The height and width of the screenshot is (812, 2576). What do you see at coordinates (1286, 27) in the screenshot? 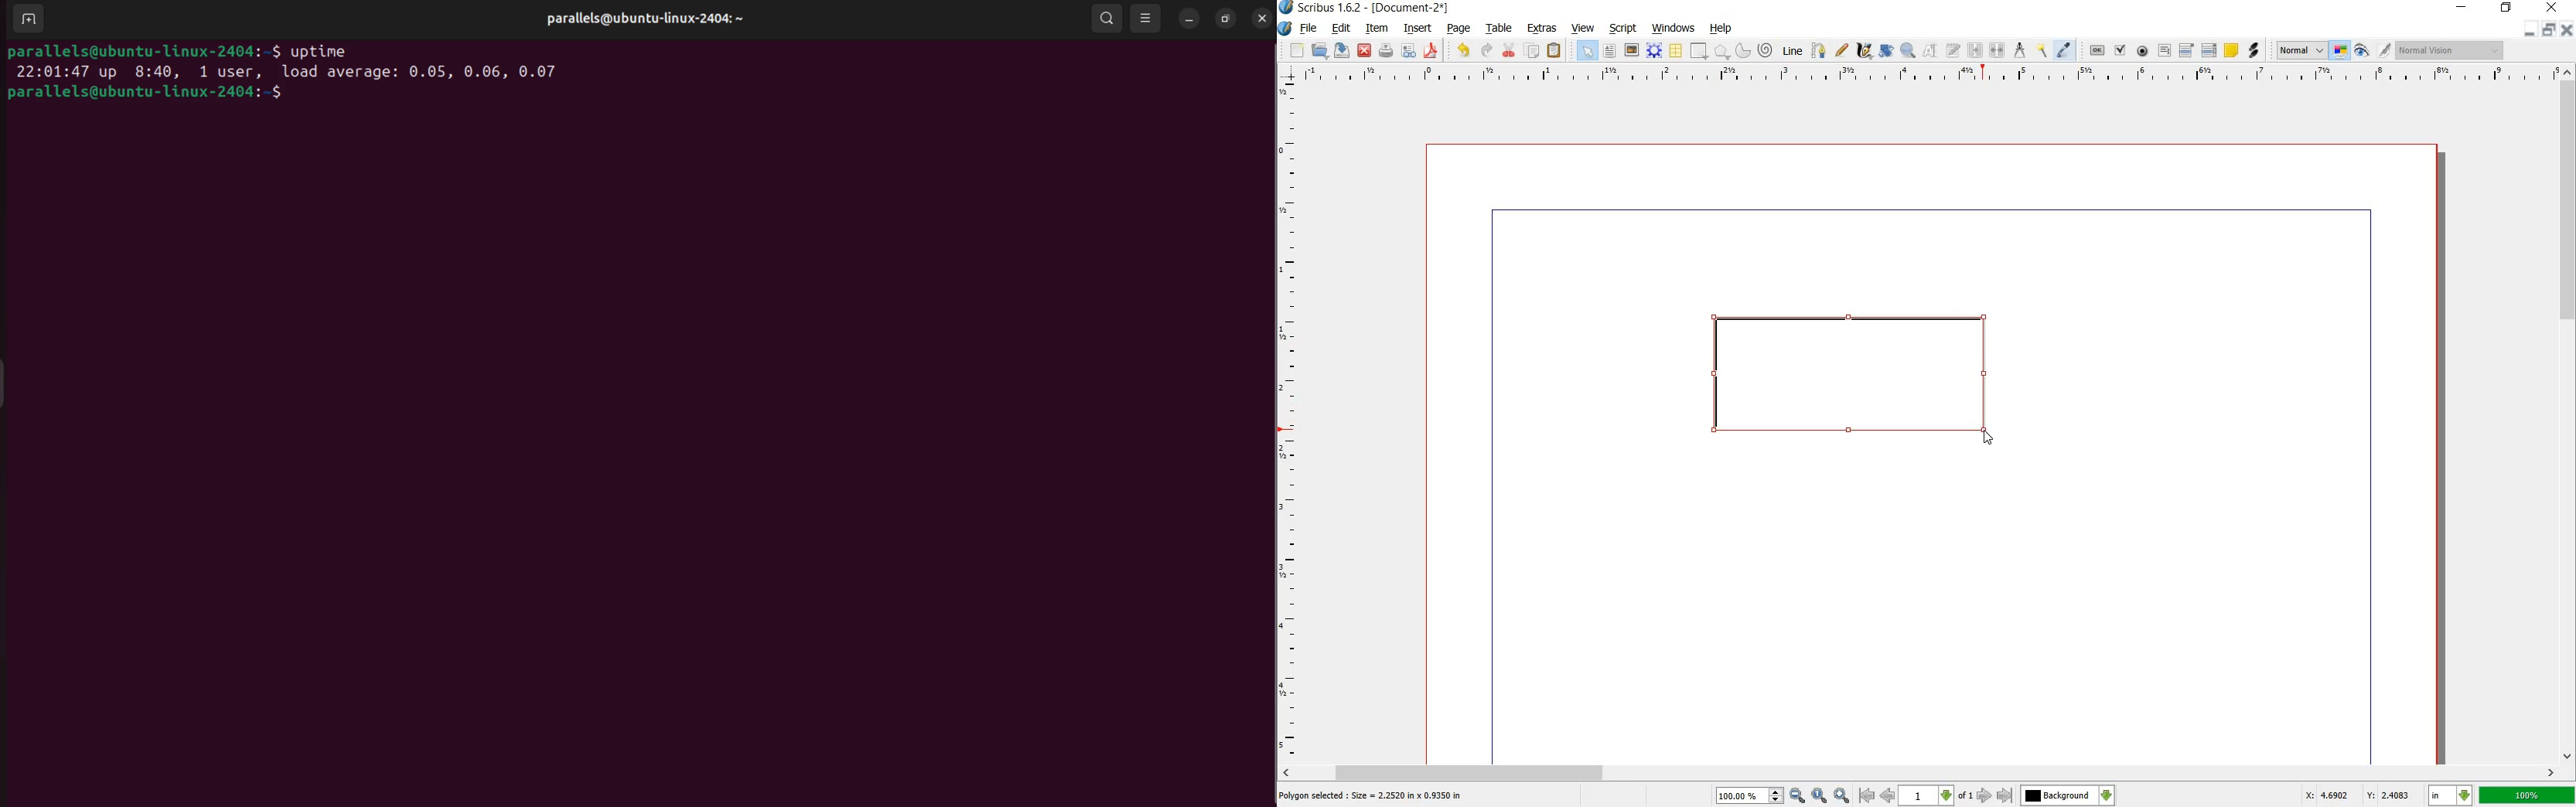
I see `SYSTEM LOGO` at bounding box center [1286, 27].